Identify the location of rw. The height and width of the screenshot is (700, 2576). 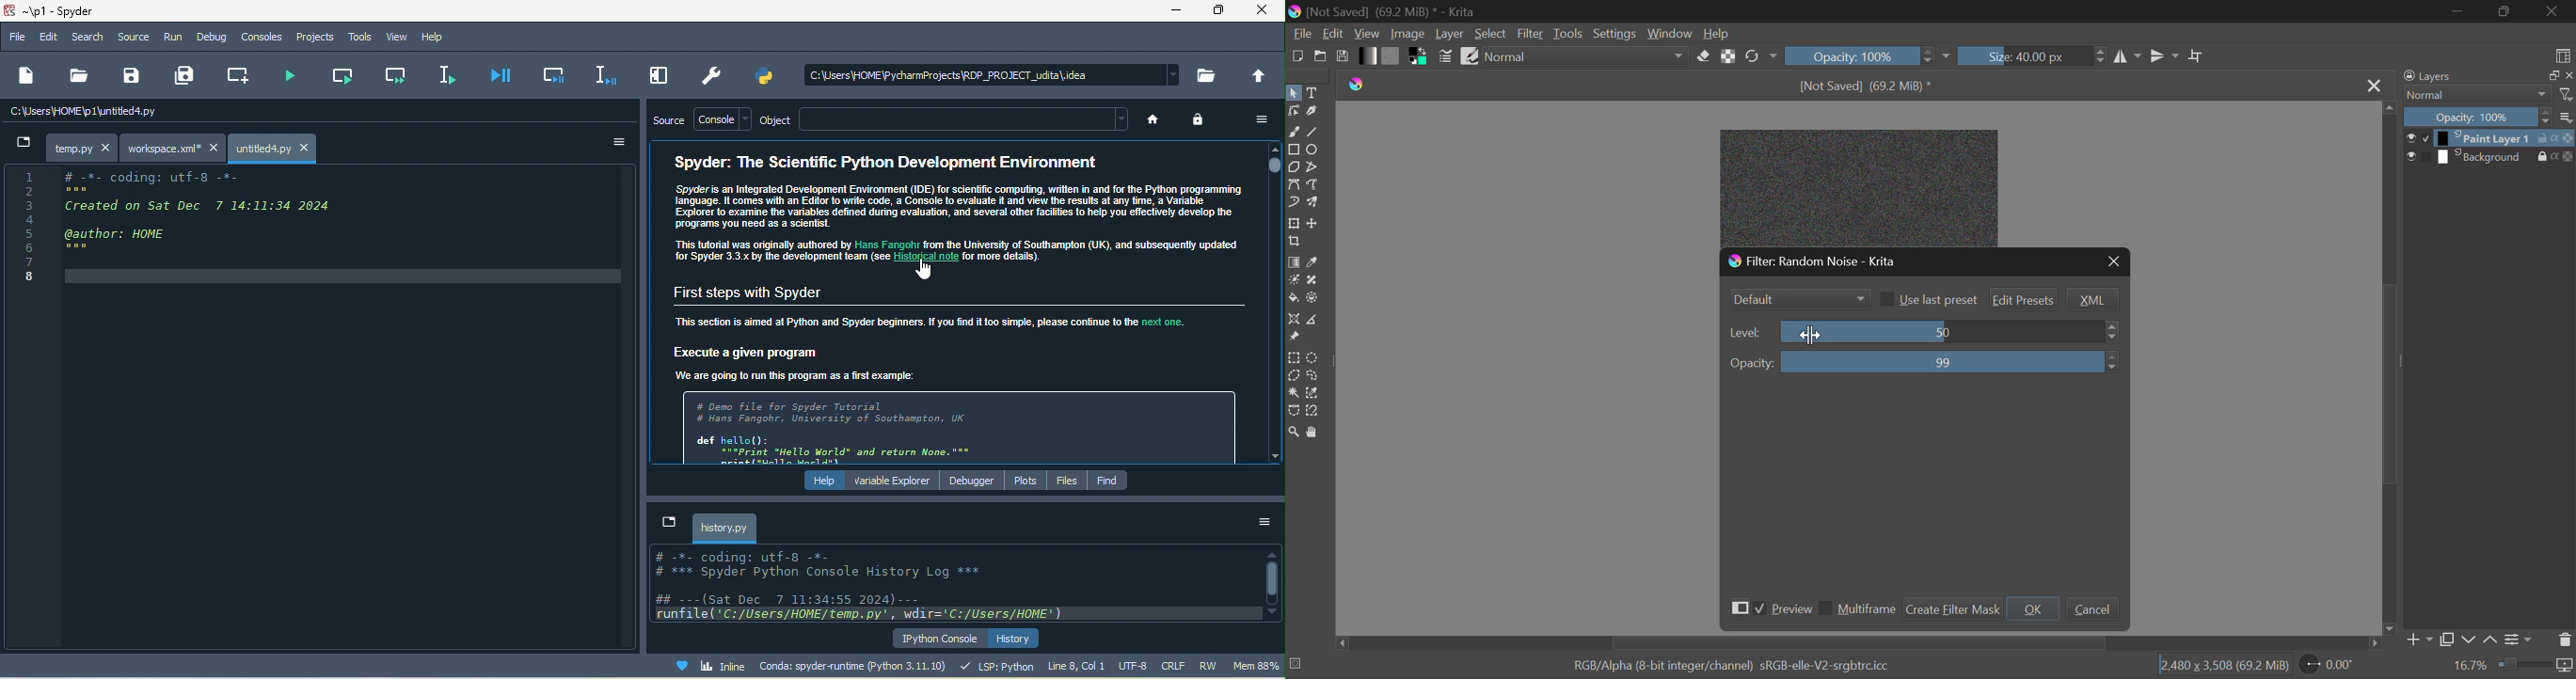
(1208, 666).